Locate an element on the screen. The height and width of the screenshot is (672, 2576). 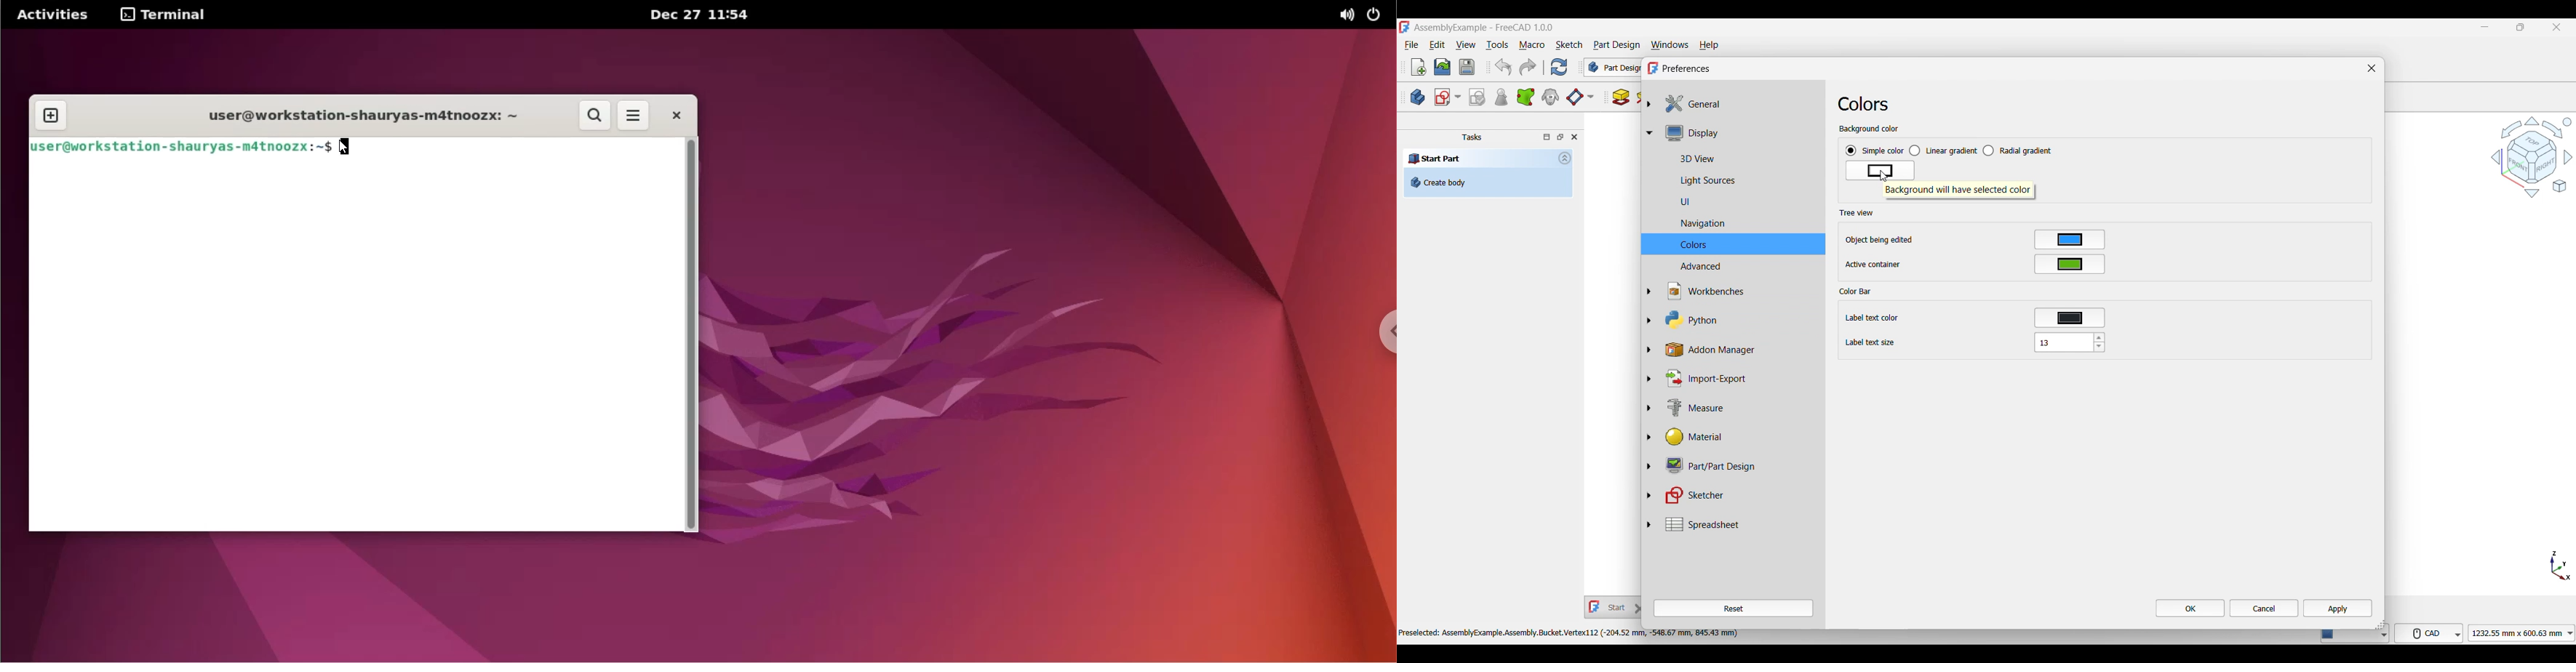
Save is located at coordinates (1467, 67).